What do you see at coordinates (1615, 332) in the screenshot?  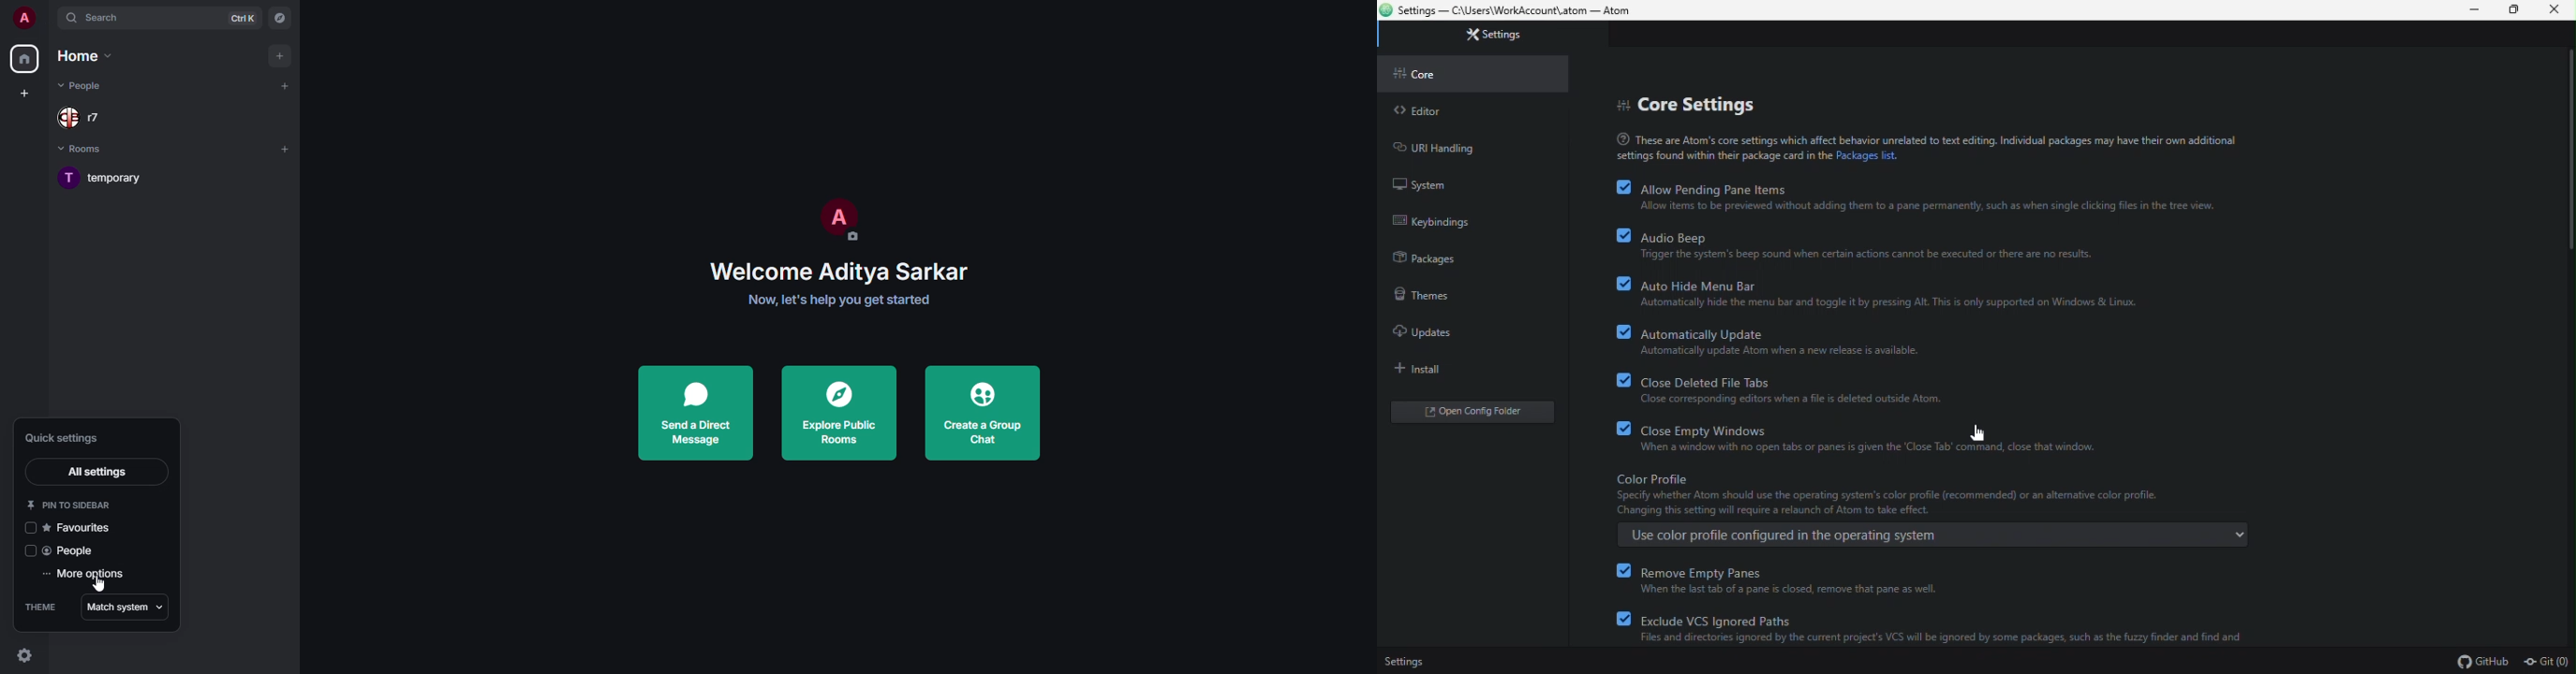 I see `checkbox ` at bounding box center [1615, 332].